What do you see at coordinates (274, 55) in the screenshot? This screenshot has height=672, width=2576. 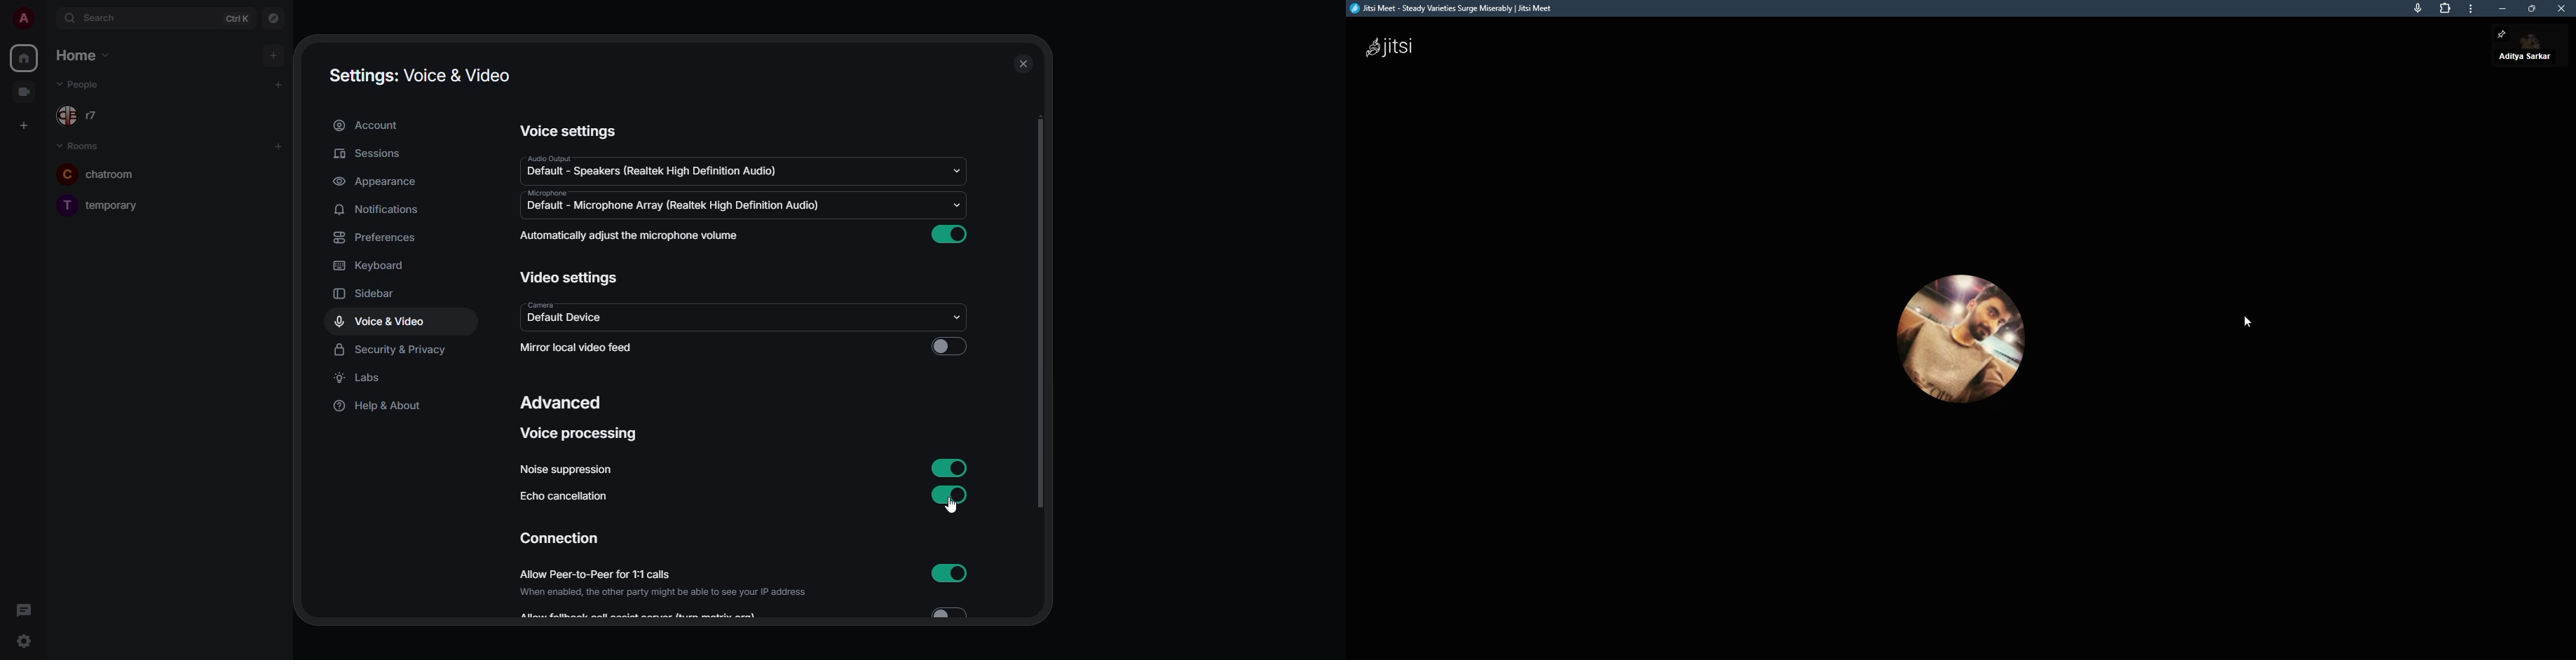 I see `add` at bounding box center [274, 55].